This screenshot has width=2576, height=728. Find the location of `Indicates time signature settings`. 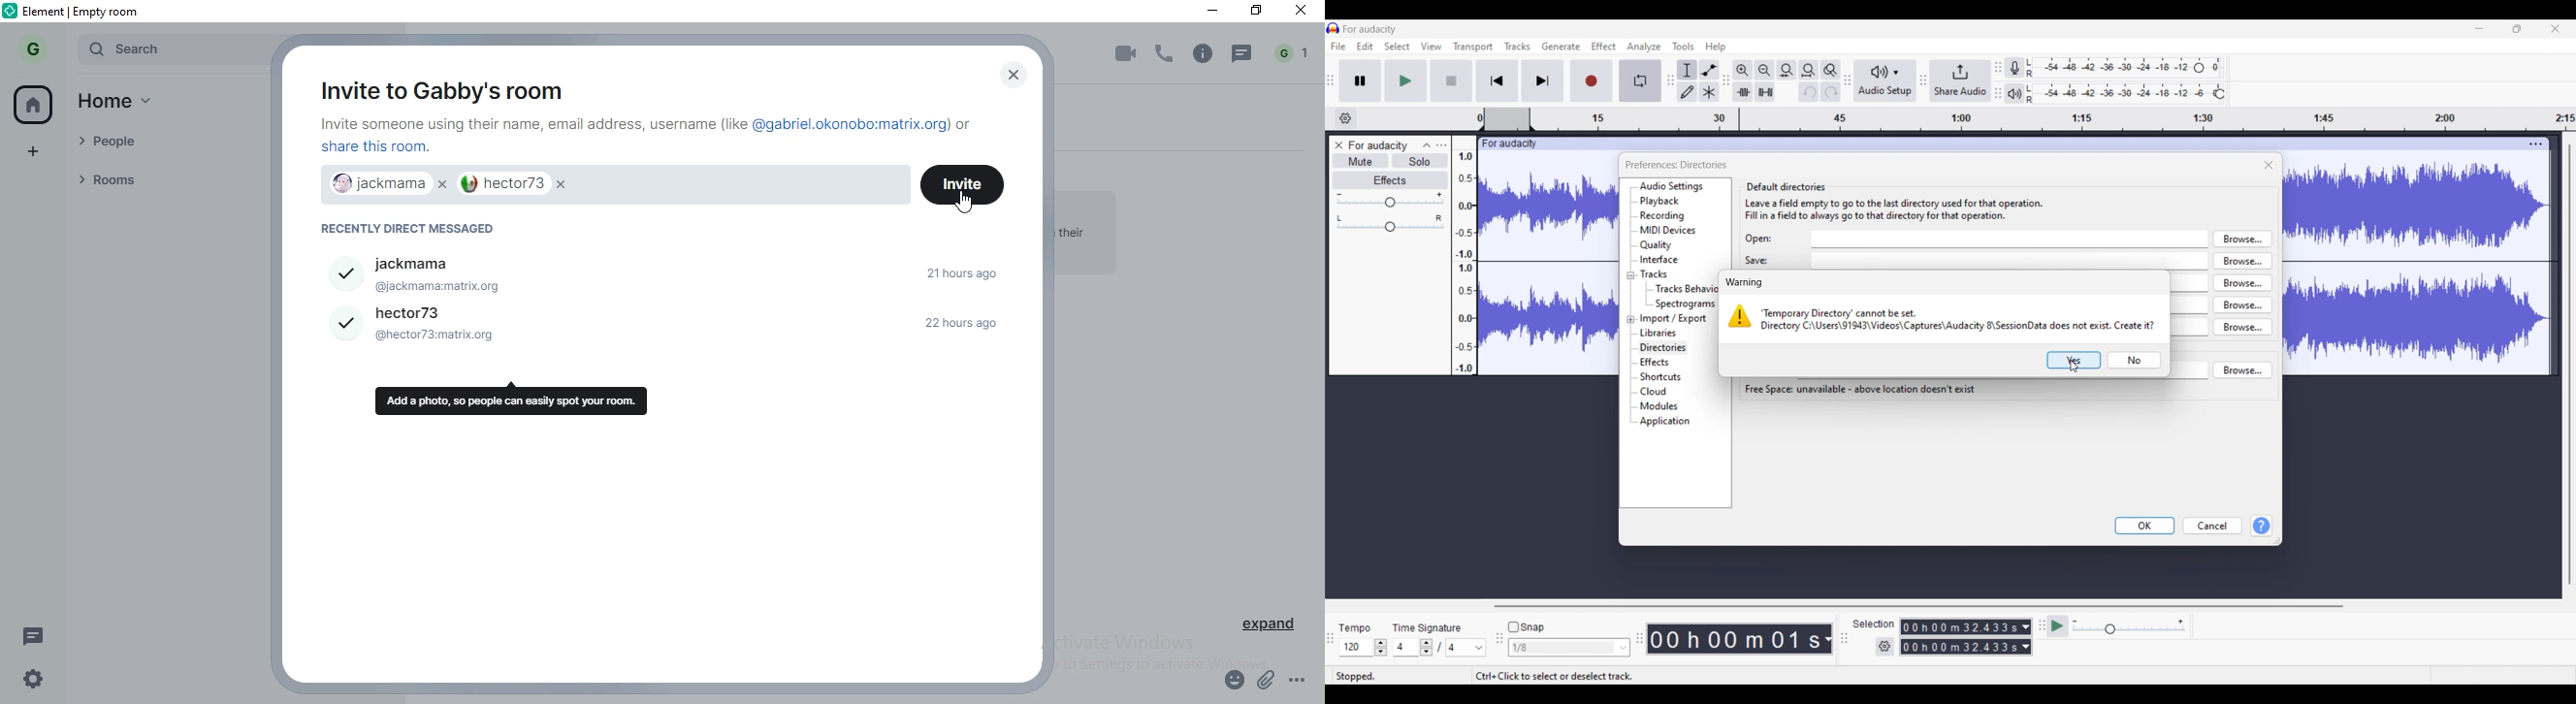

Indicates time signature settings is located at coordinates (1427, 628).